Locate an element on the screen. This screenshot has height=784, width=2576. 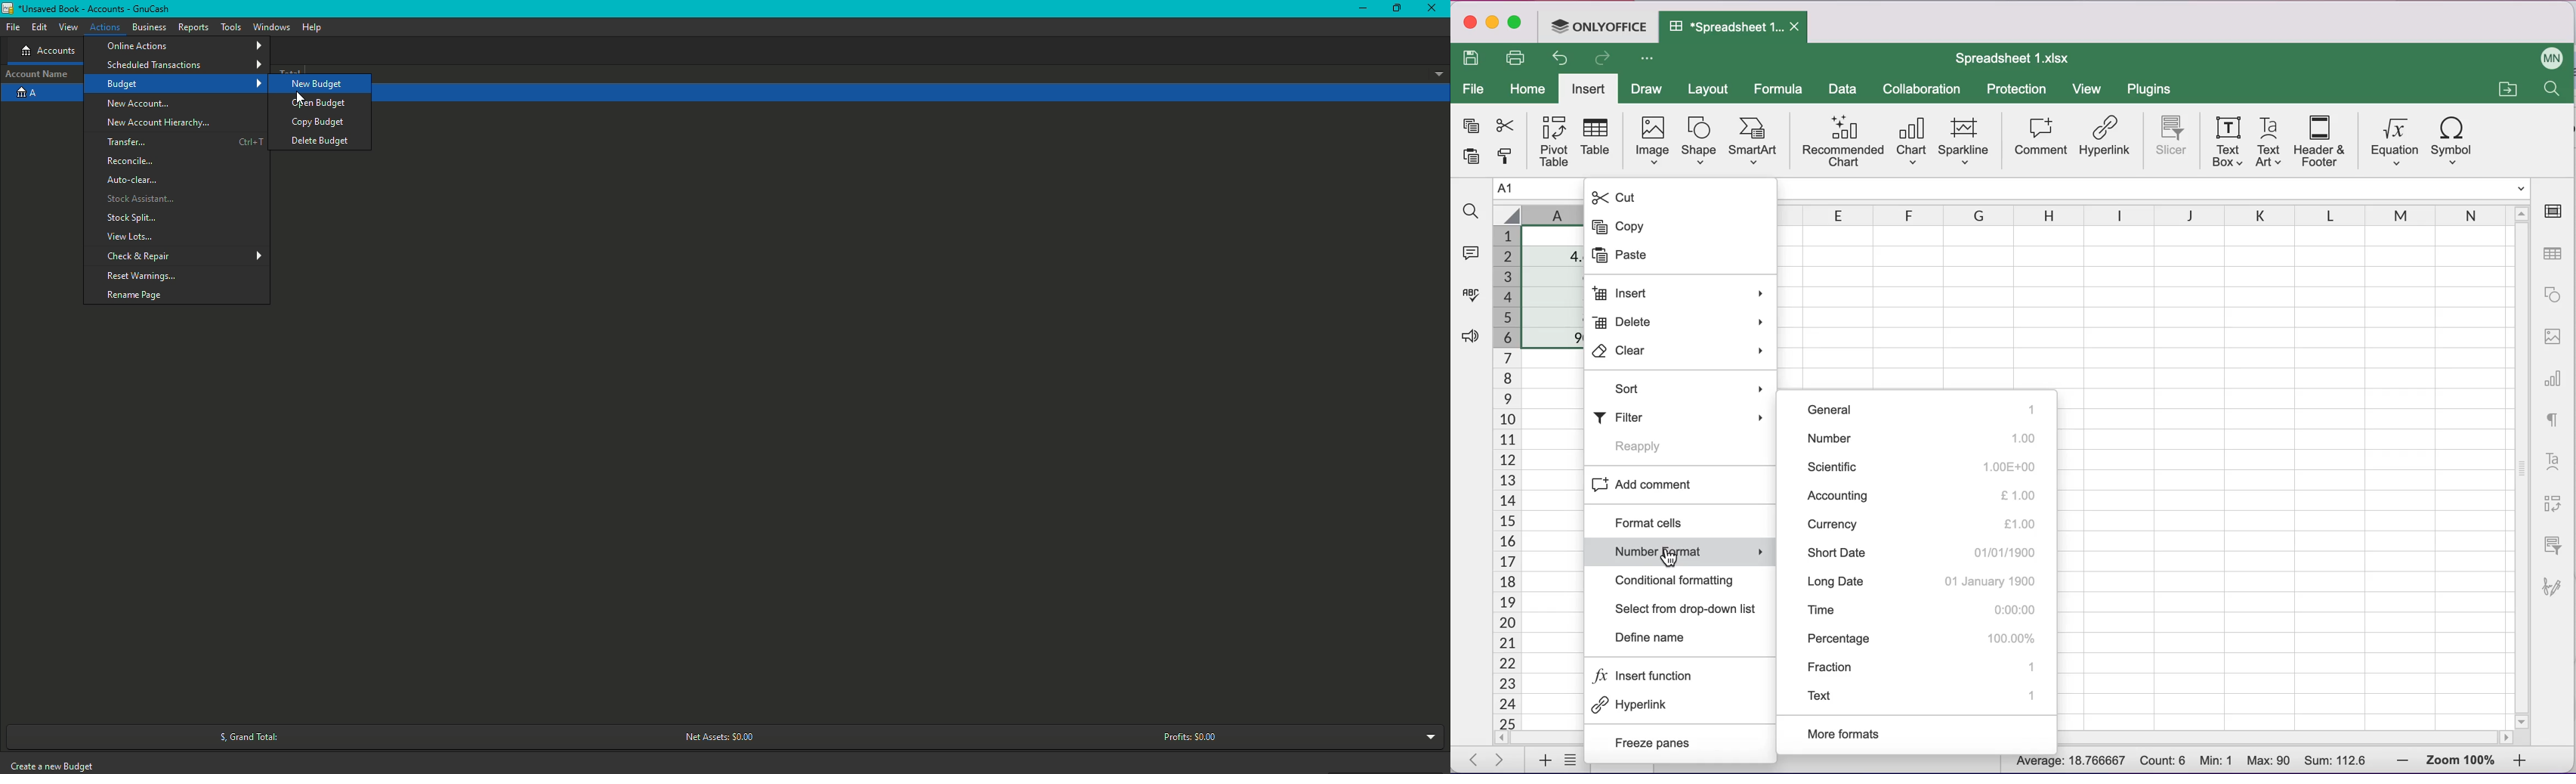
text is located at coordinates (2556, 422).